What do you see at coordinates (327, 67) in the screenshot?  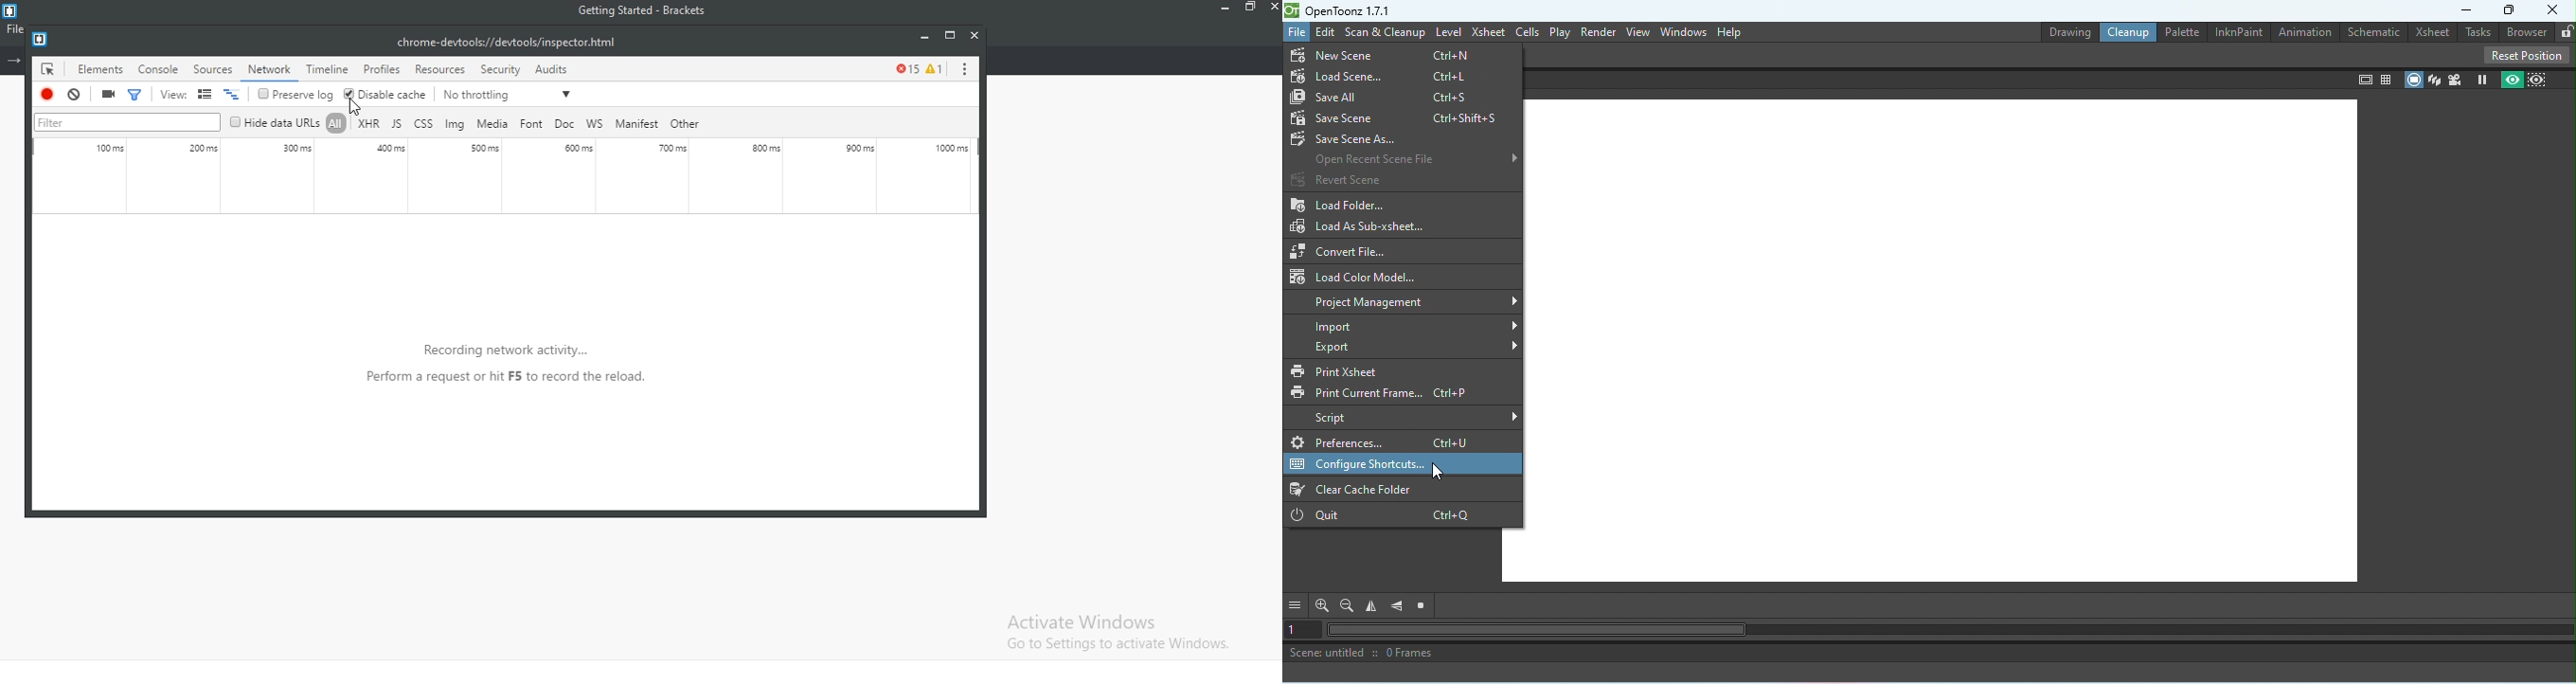 I see `timeline` at bounding box center [327, 67].